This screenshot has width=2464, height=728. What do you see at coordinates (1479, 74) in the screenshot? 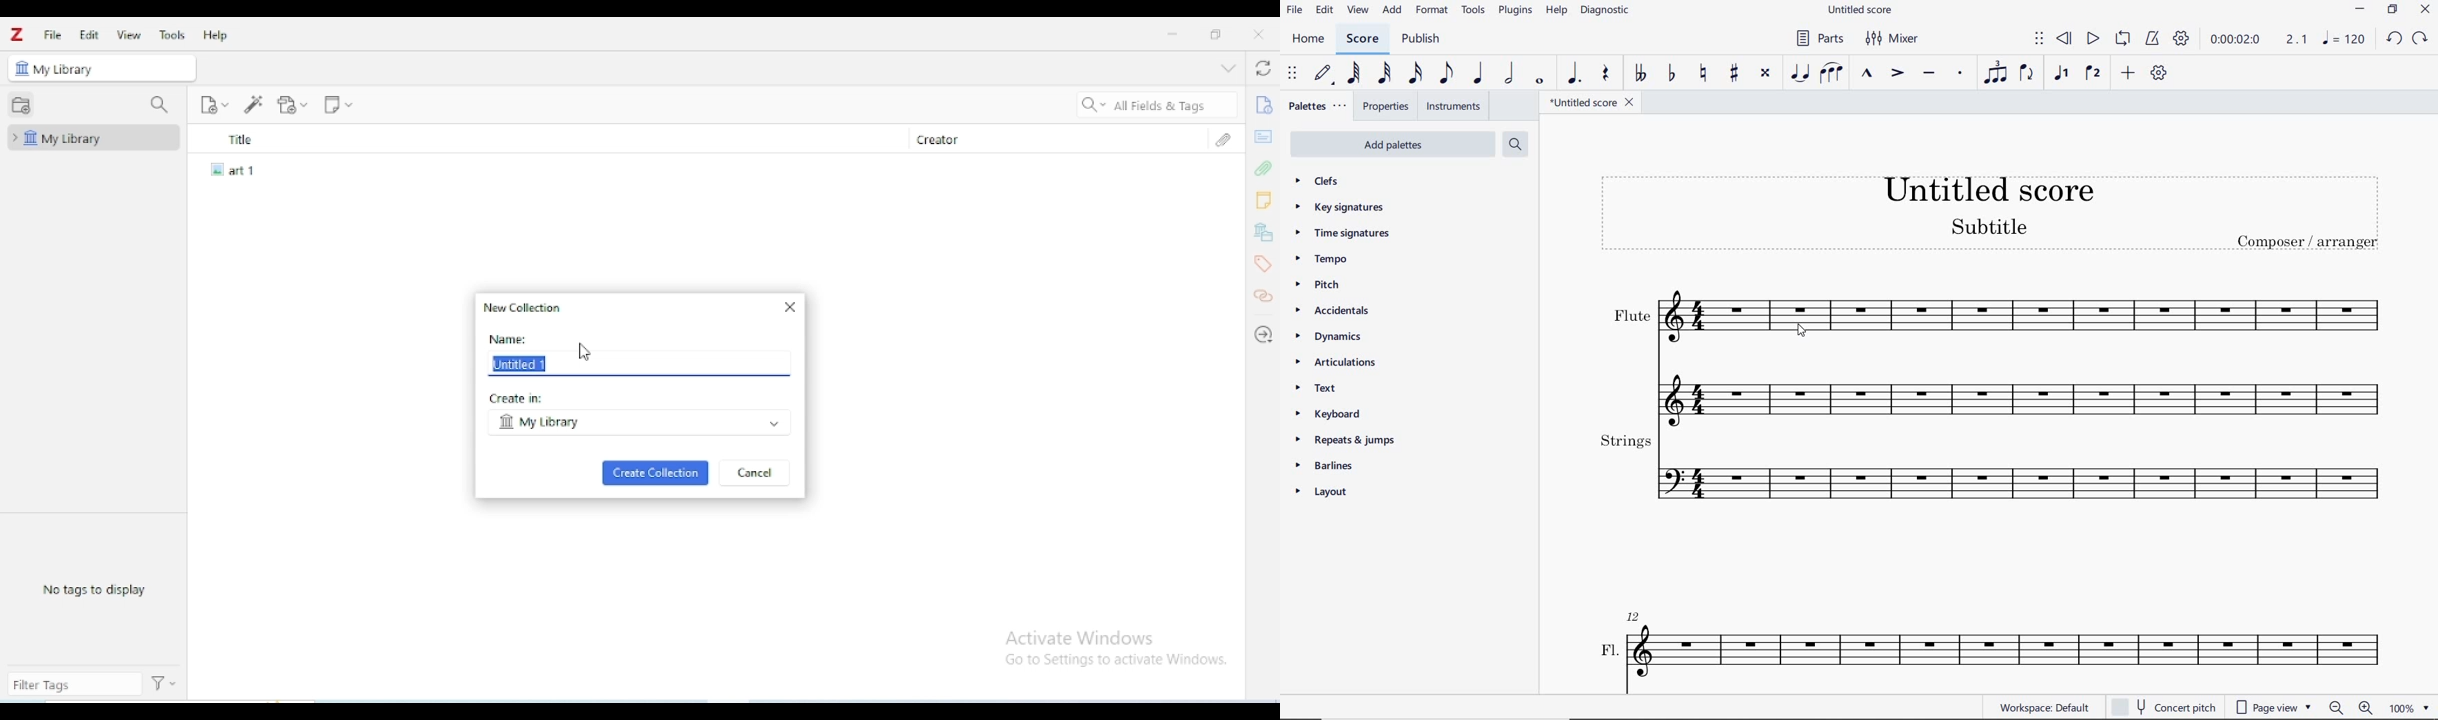
I see `QUARTER NOTE` at bounding box center [1479, 74].